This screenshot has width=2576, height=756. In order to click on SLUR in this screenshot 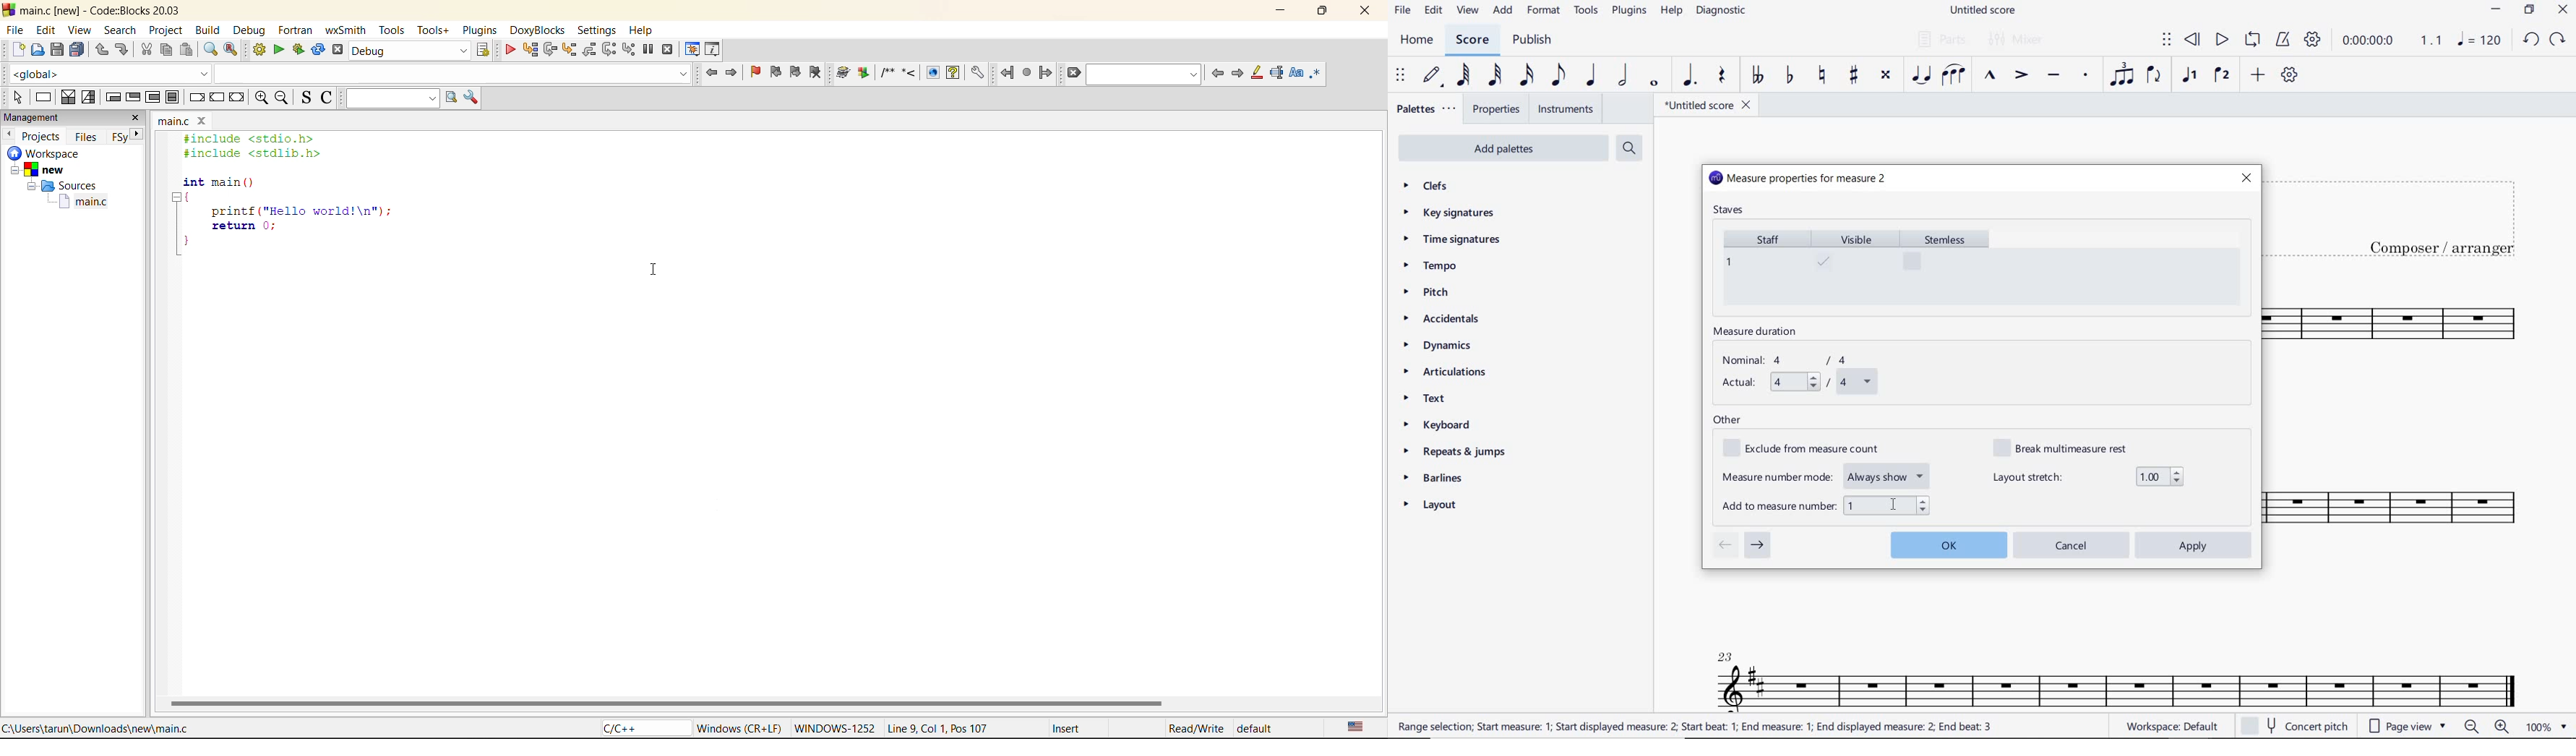, I will do `click(1954, 76)`.